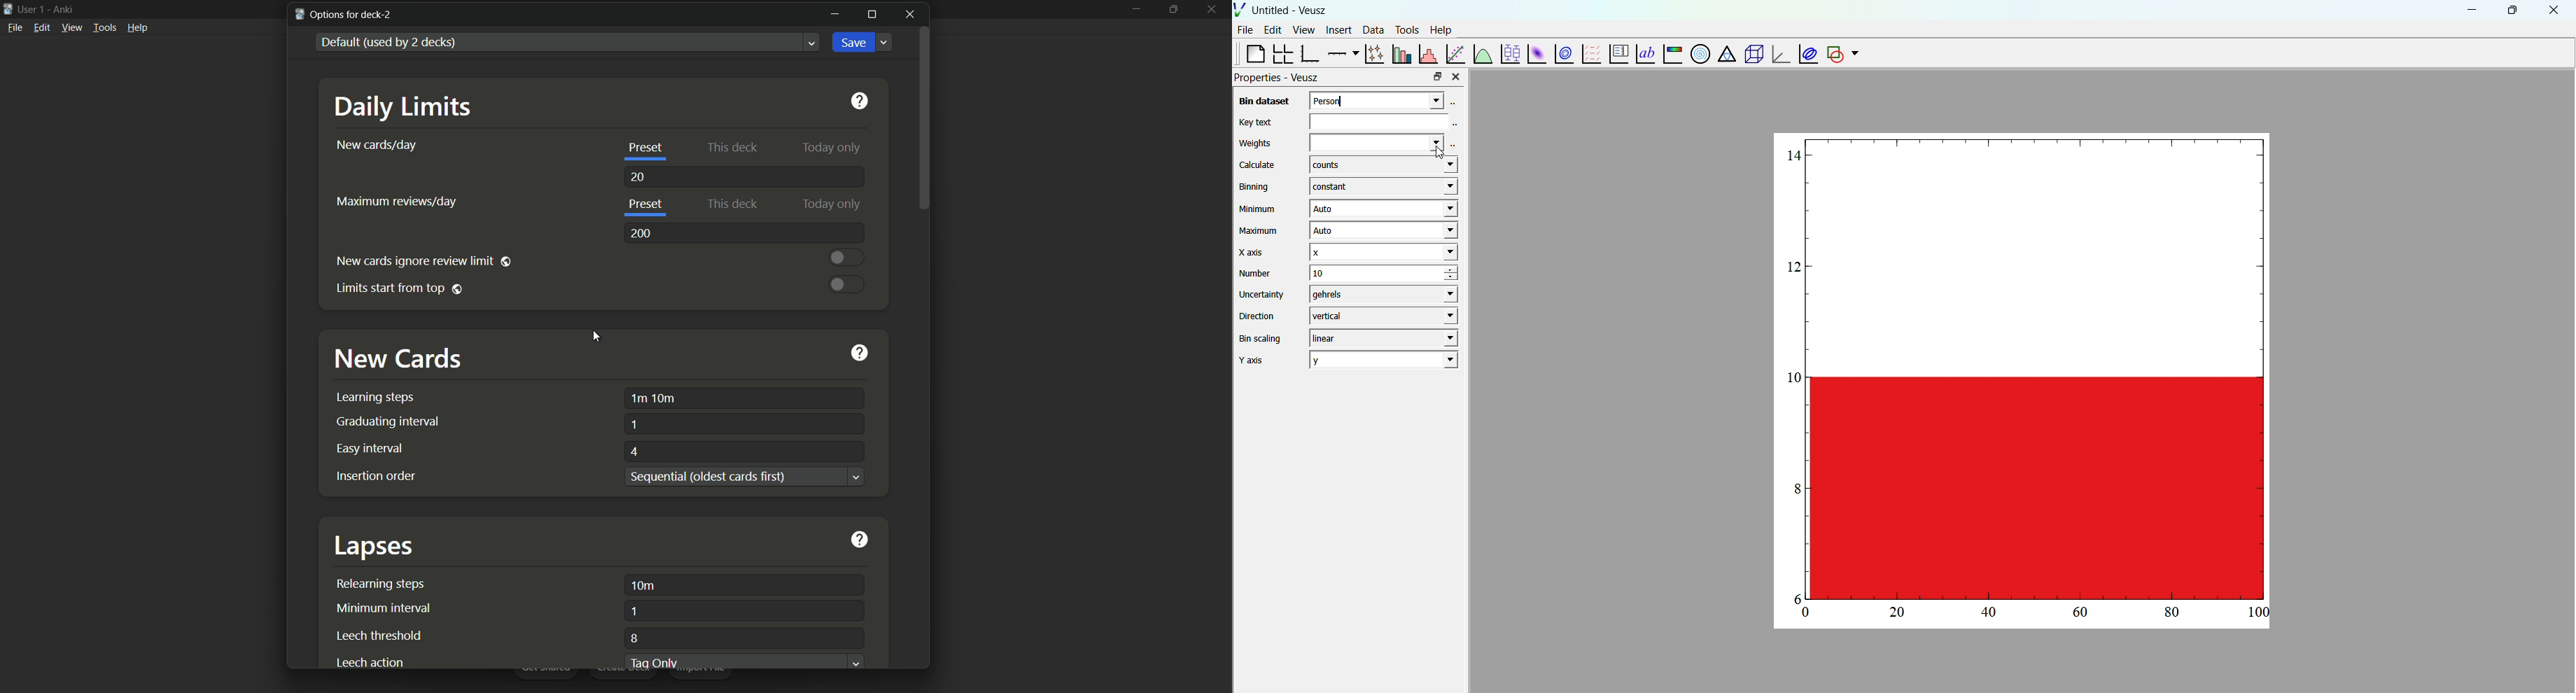 The image size is (2576, 700). I want to click on view menu, so click(72, 28).